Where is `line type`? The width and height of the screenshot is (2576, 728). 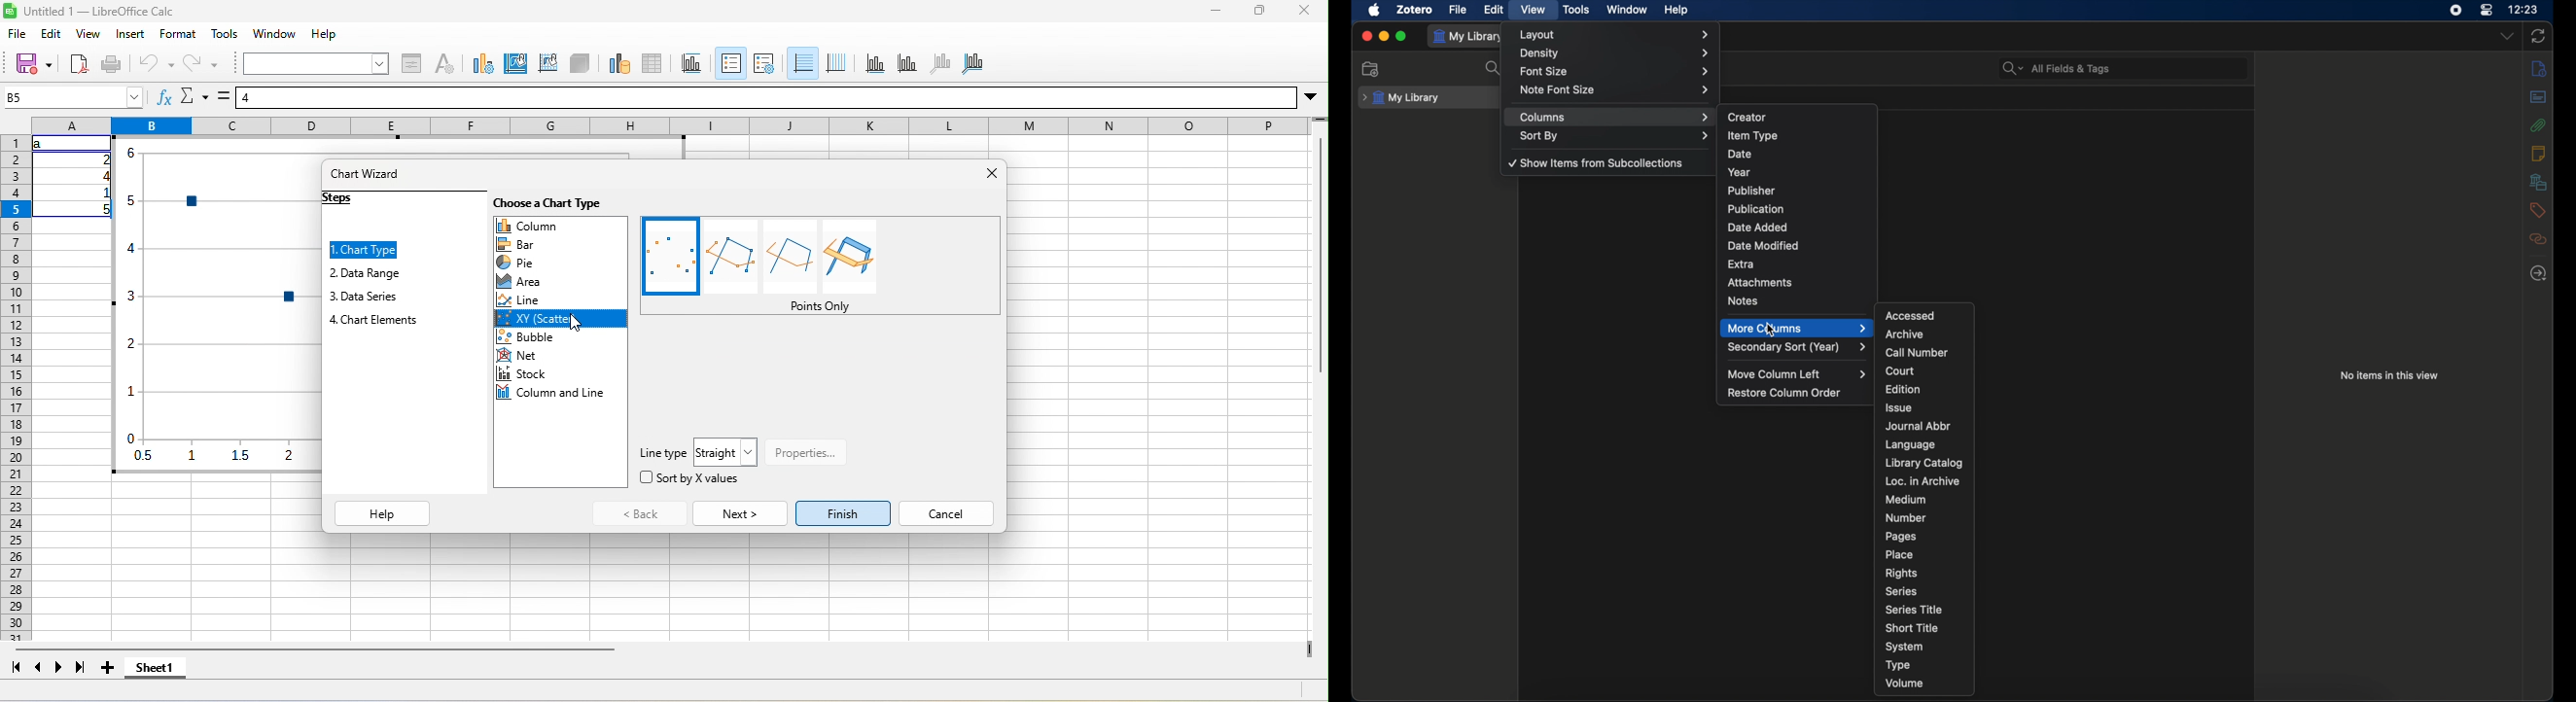 line type is located at coordinates (664, 453).